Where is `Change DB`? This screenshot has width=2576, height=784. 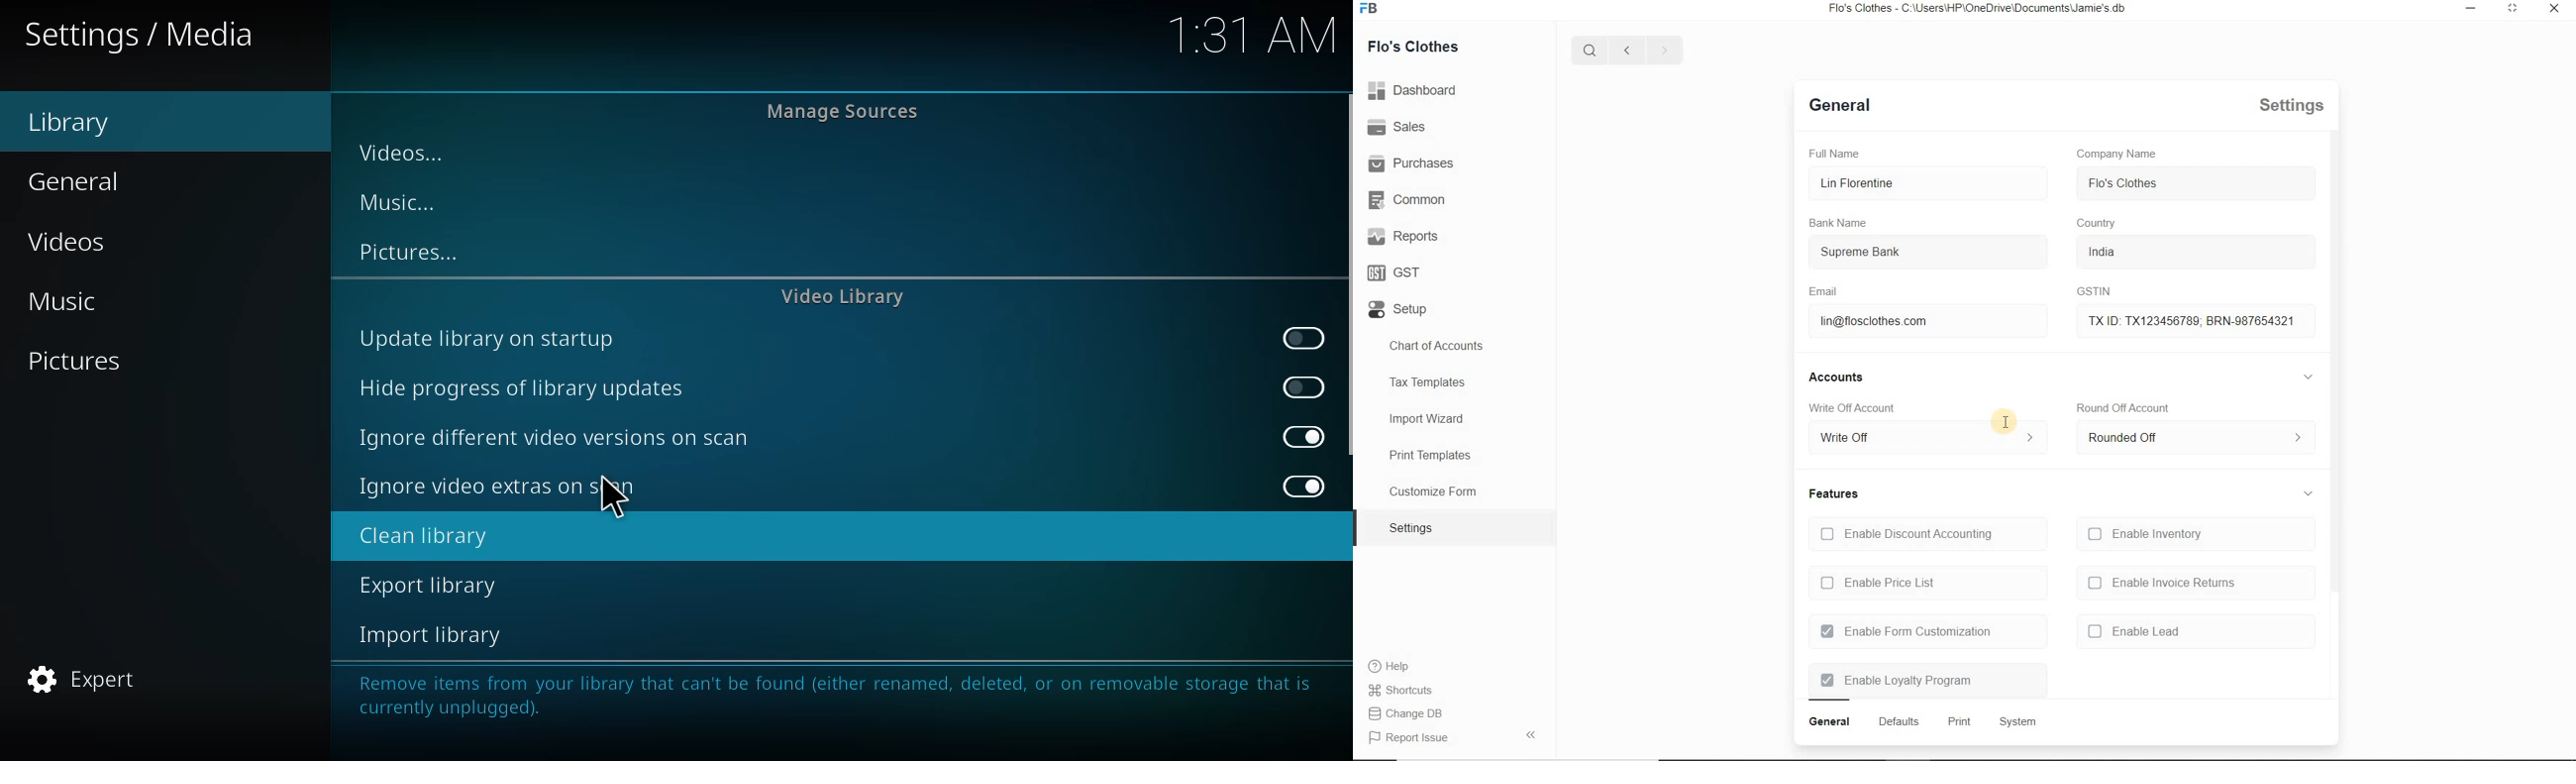
Change DB is located at coordinates (1407, 715).